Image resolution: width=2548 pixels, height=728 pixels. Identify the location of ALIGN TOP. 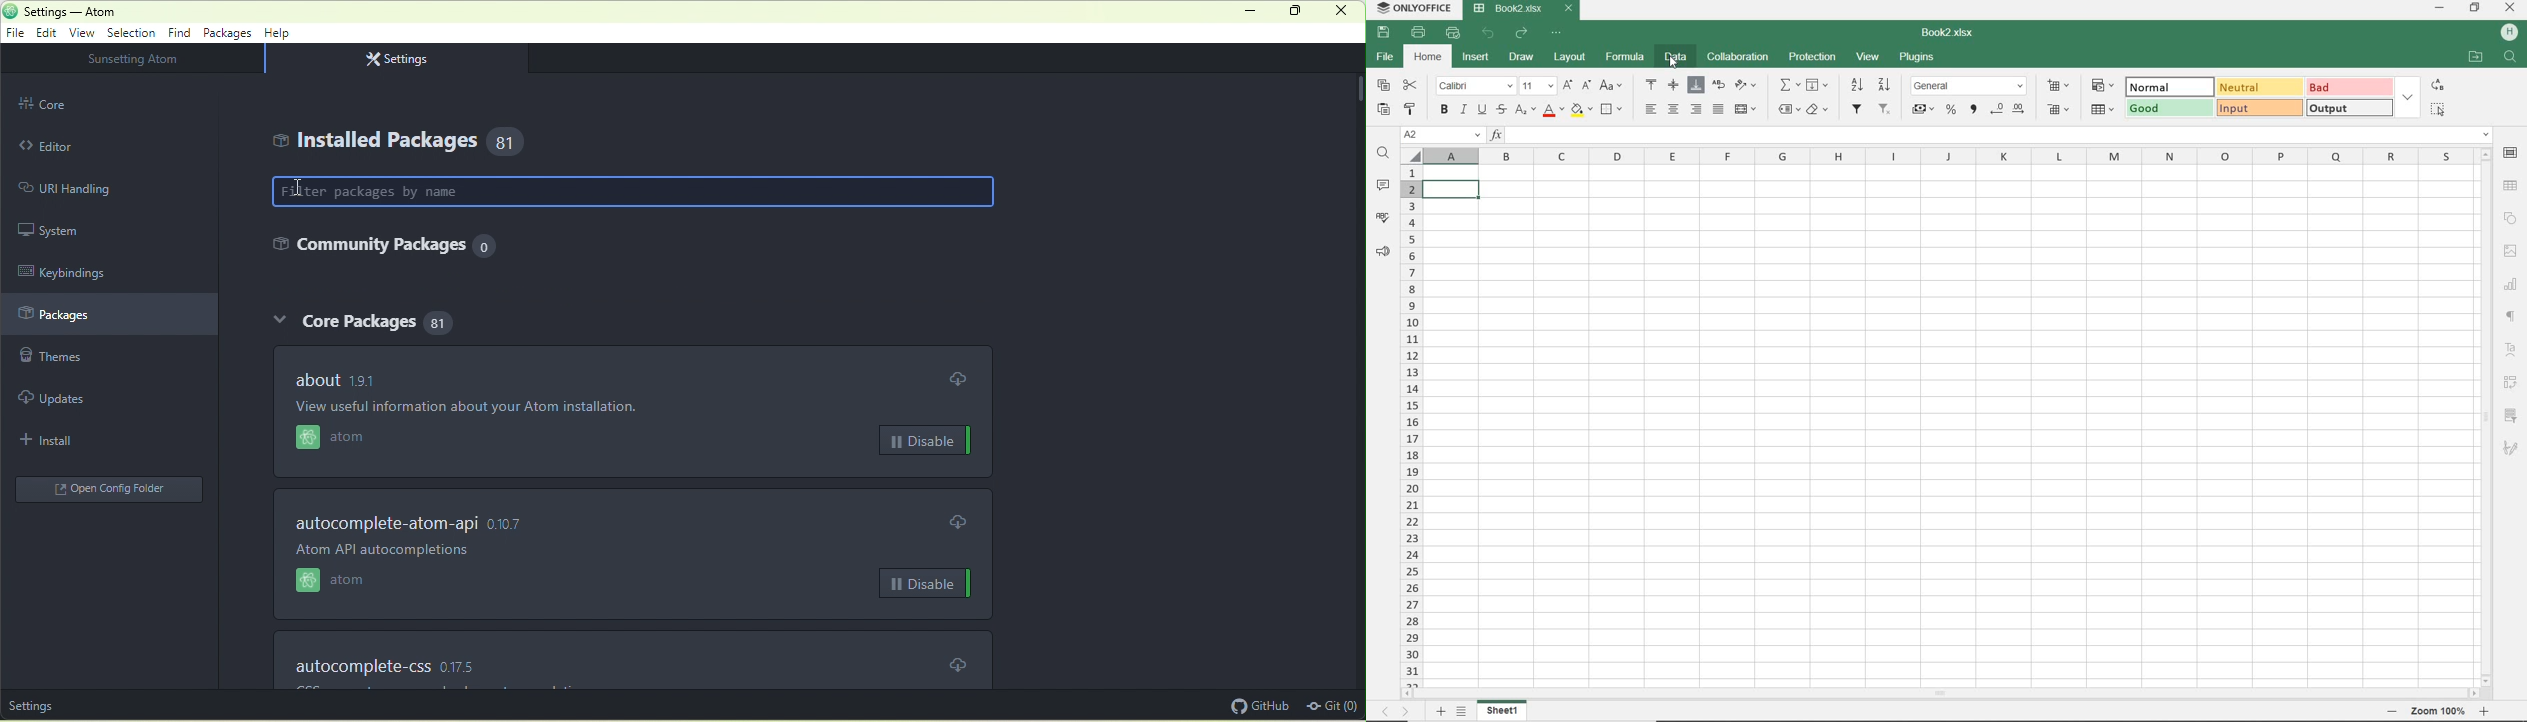
(1652, 84).